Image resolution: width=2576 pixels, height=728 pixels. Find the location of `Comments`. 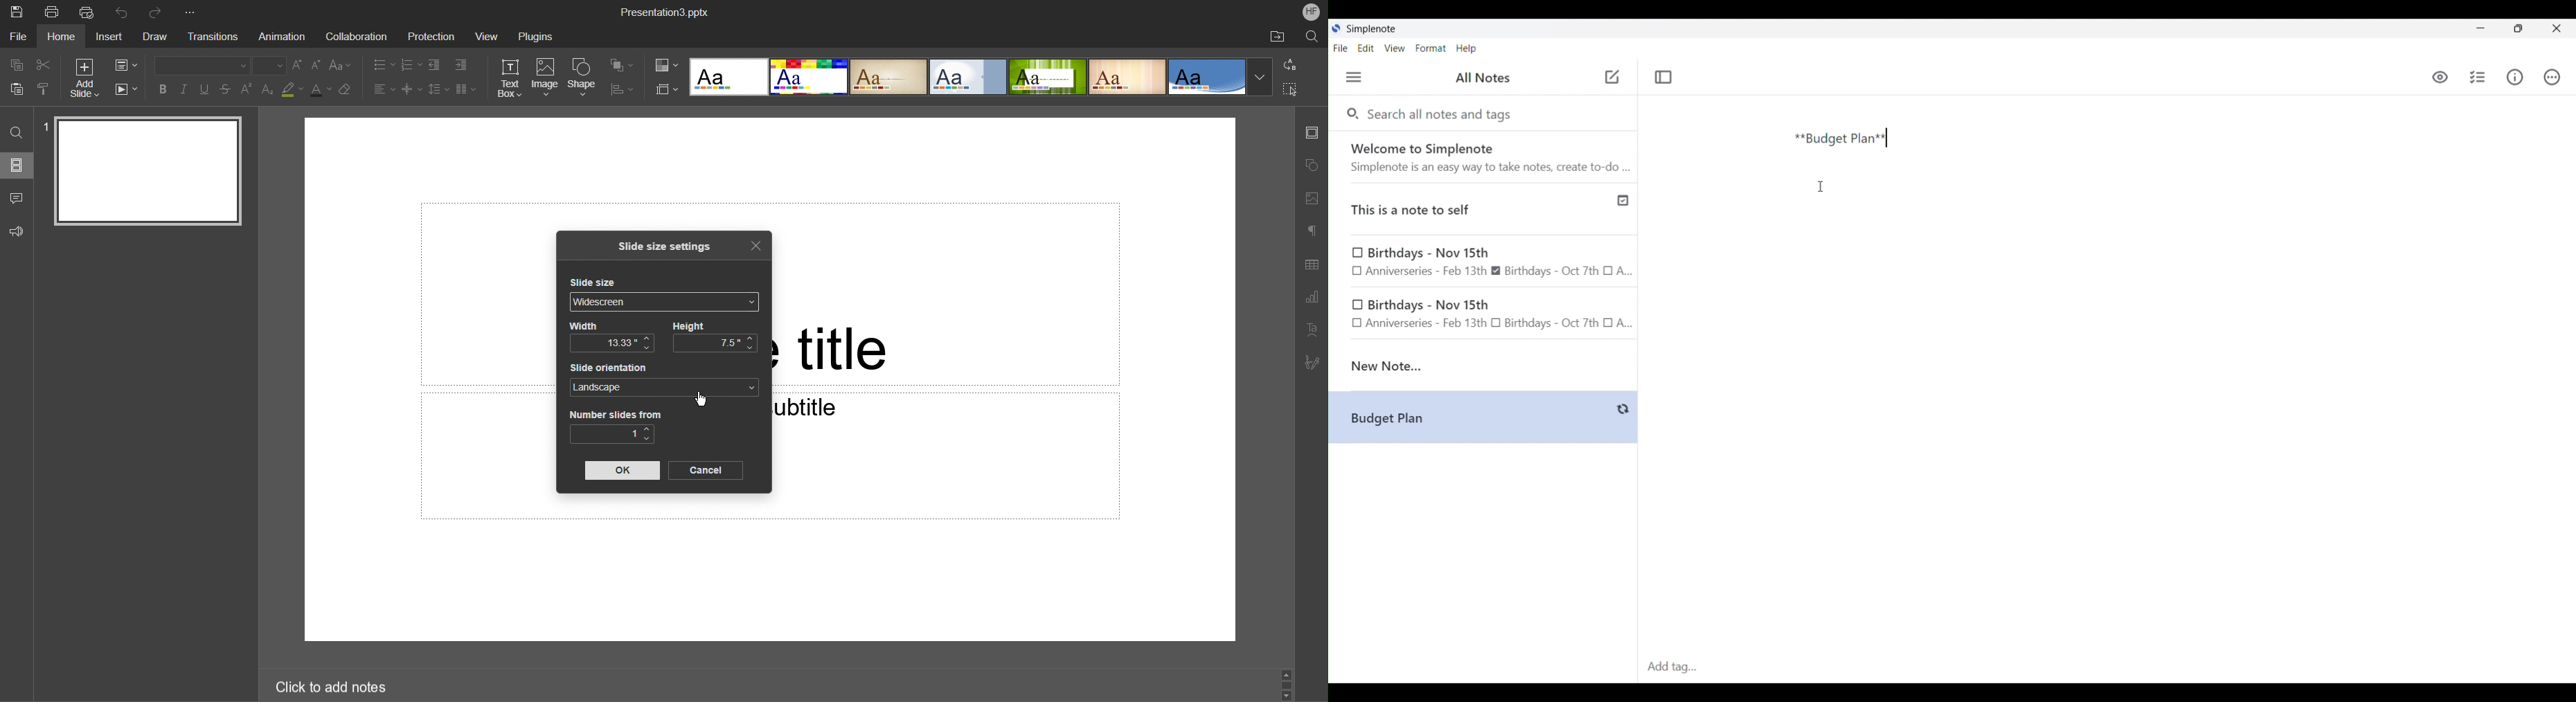

Comments is located at coordinates (15, 197).